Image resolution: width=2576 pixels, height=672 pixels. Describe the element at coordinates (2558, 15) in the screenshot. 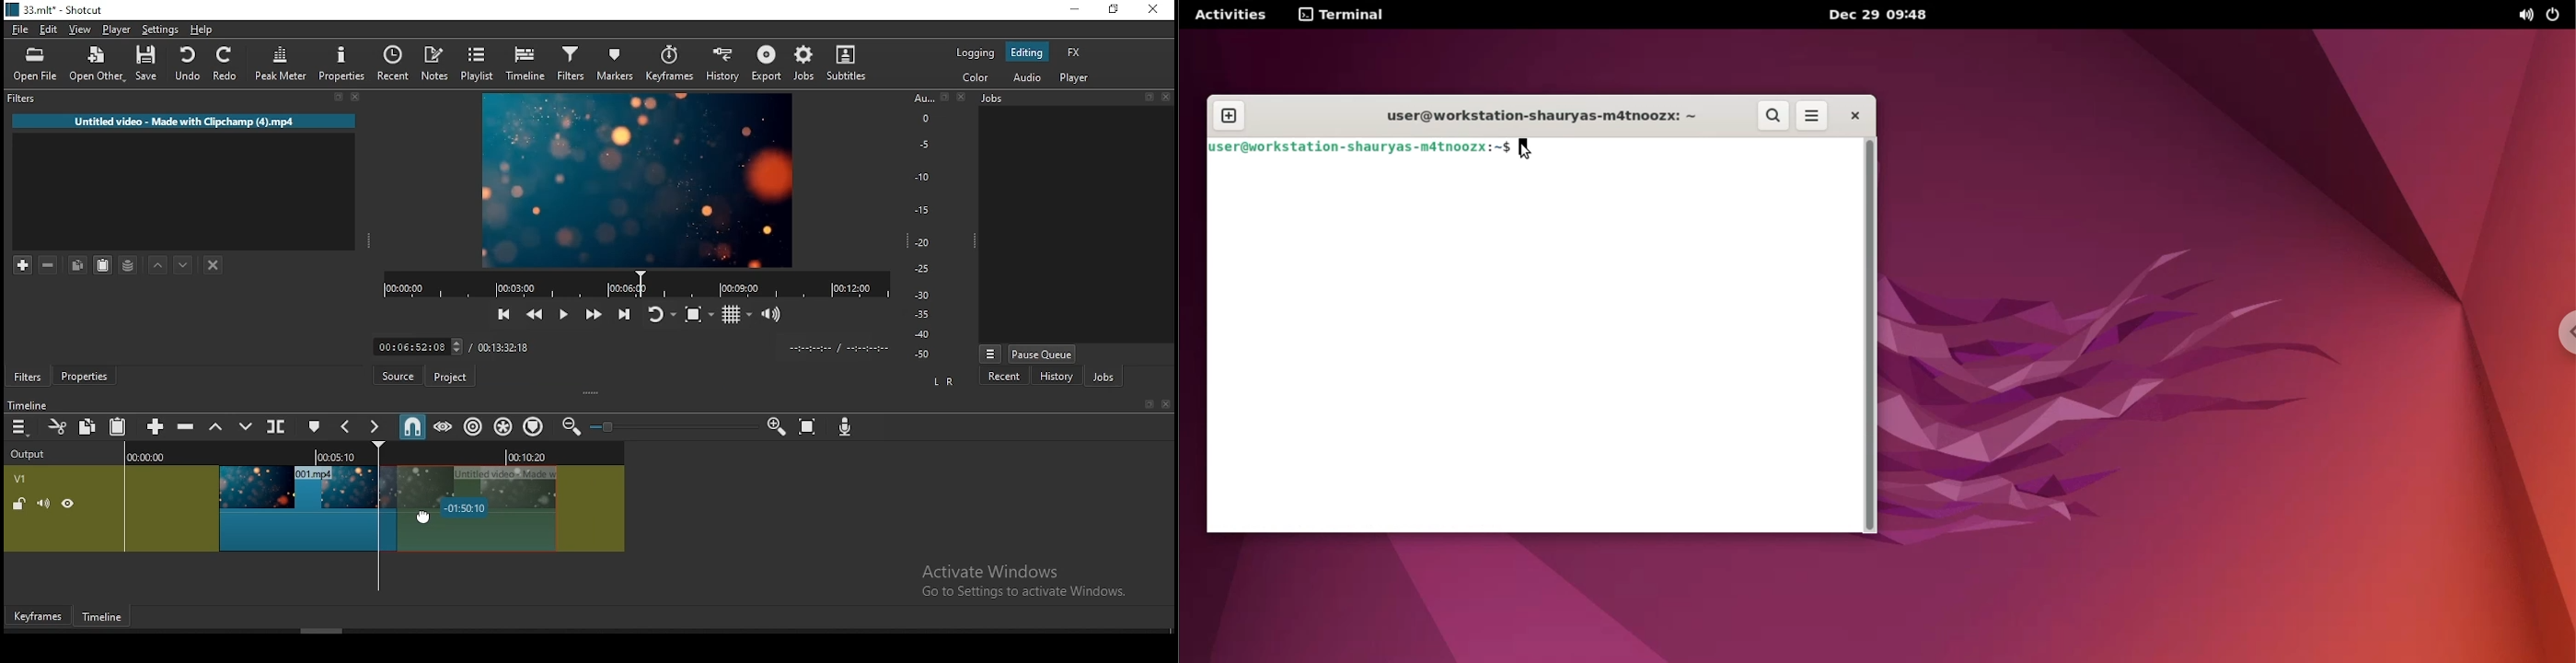

I see `power option` at that location.